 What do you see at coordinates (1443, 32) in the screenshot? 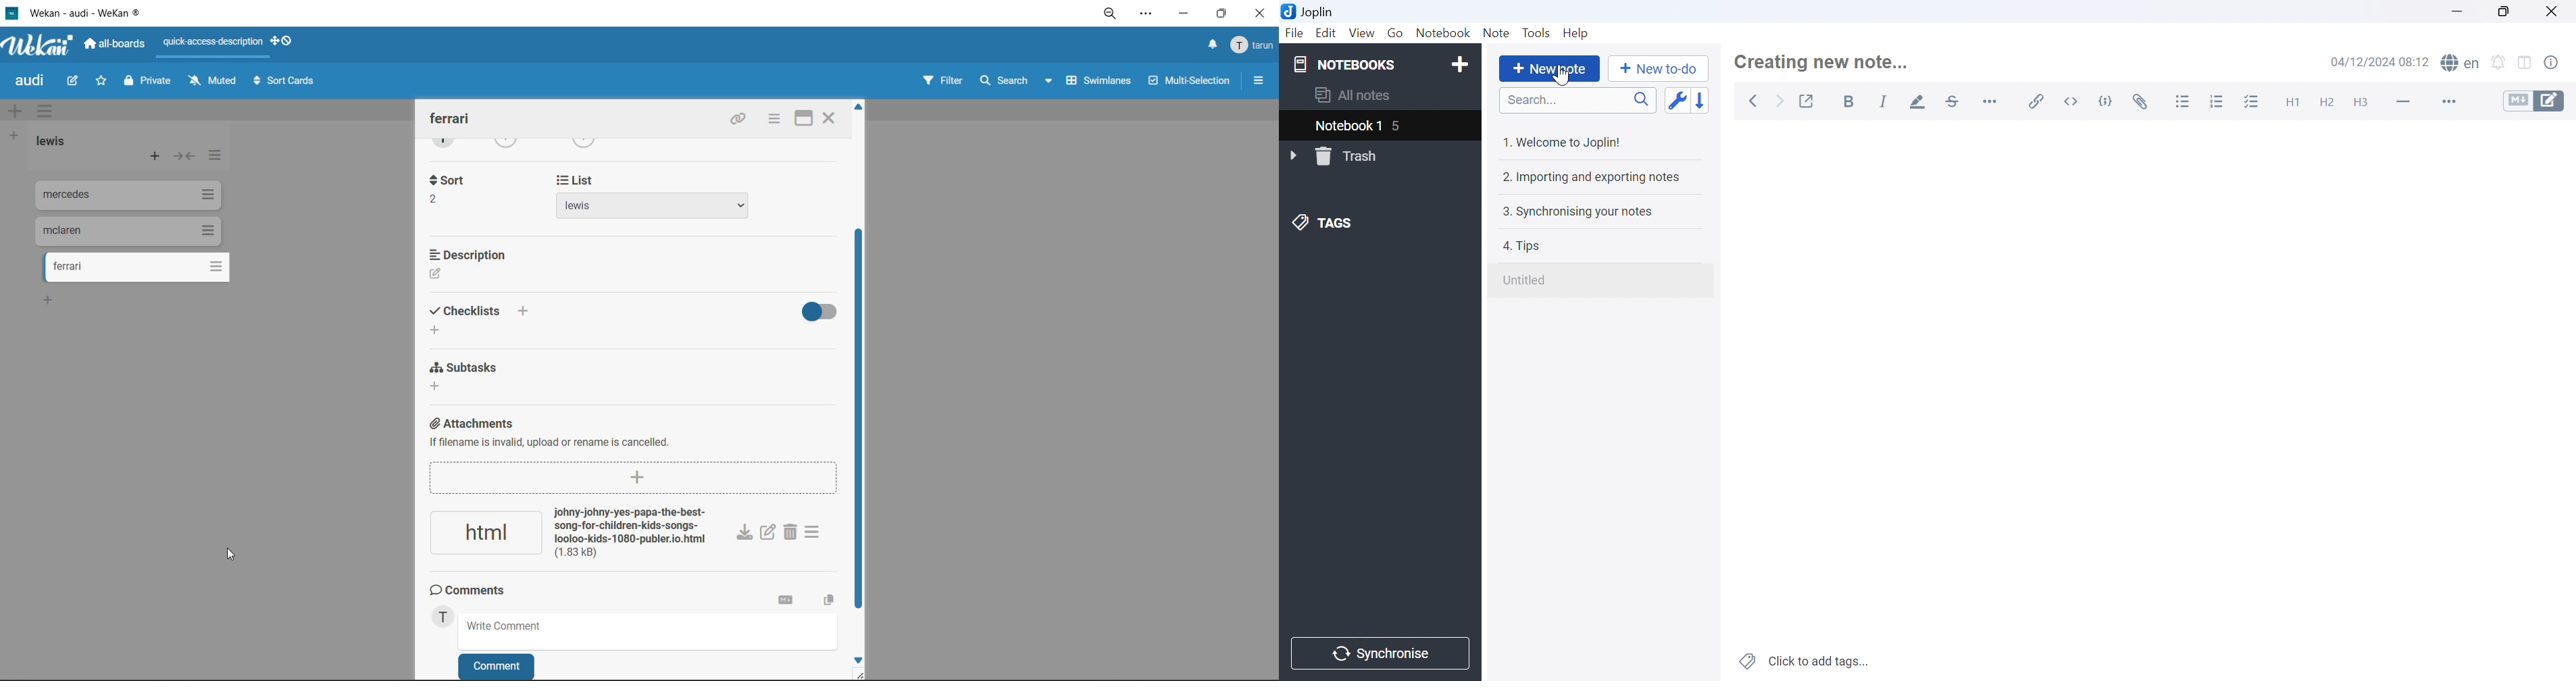
I see `Notebook` at bounding box center [1443, 32].